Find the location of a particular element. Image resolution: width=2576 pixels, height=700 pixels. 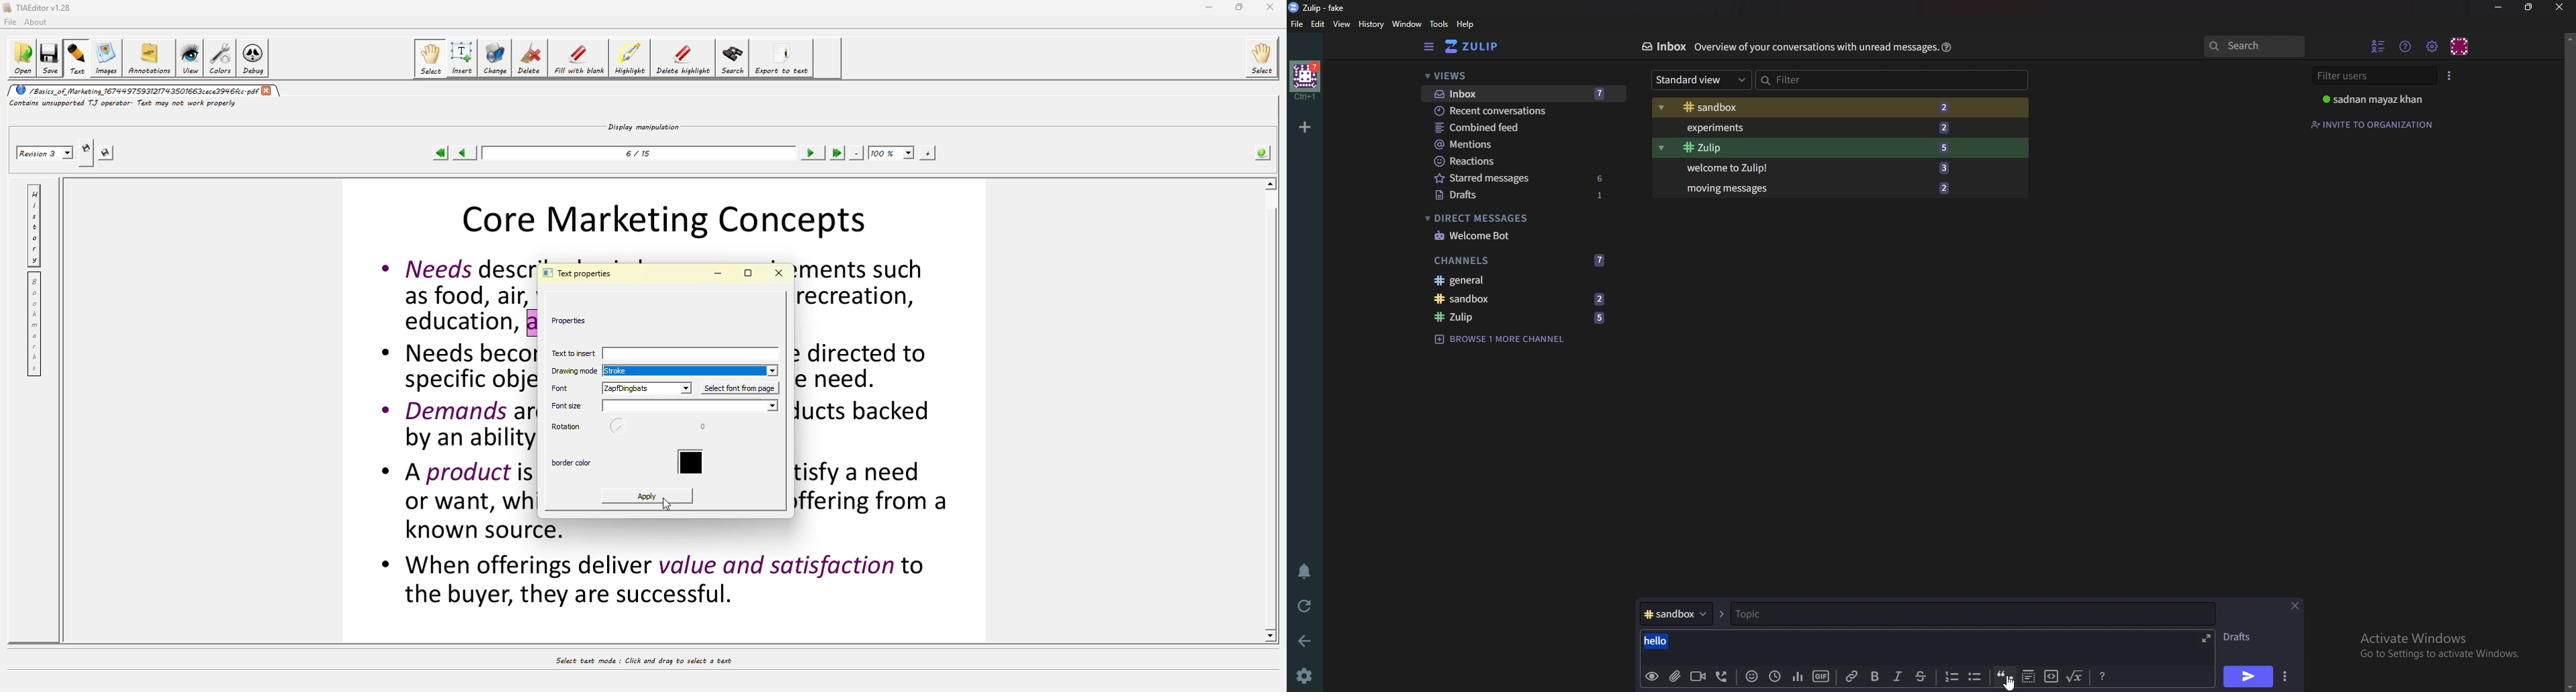

message Formatting is located at coordinates (2106, 675).